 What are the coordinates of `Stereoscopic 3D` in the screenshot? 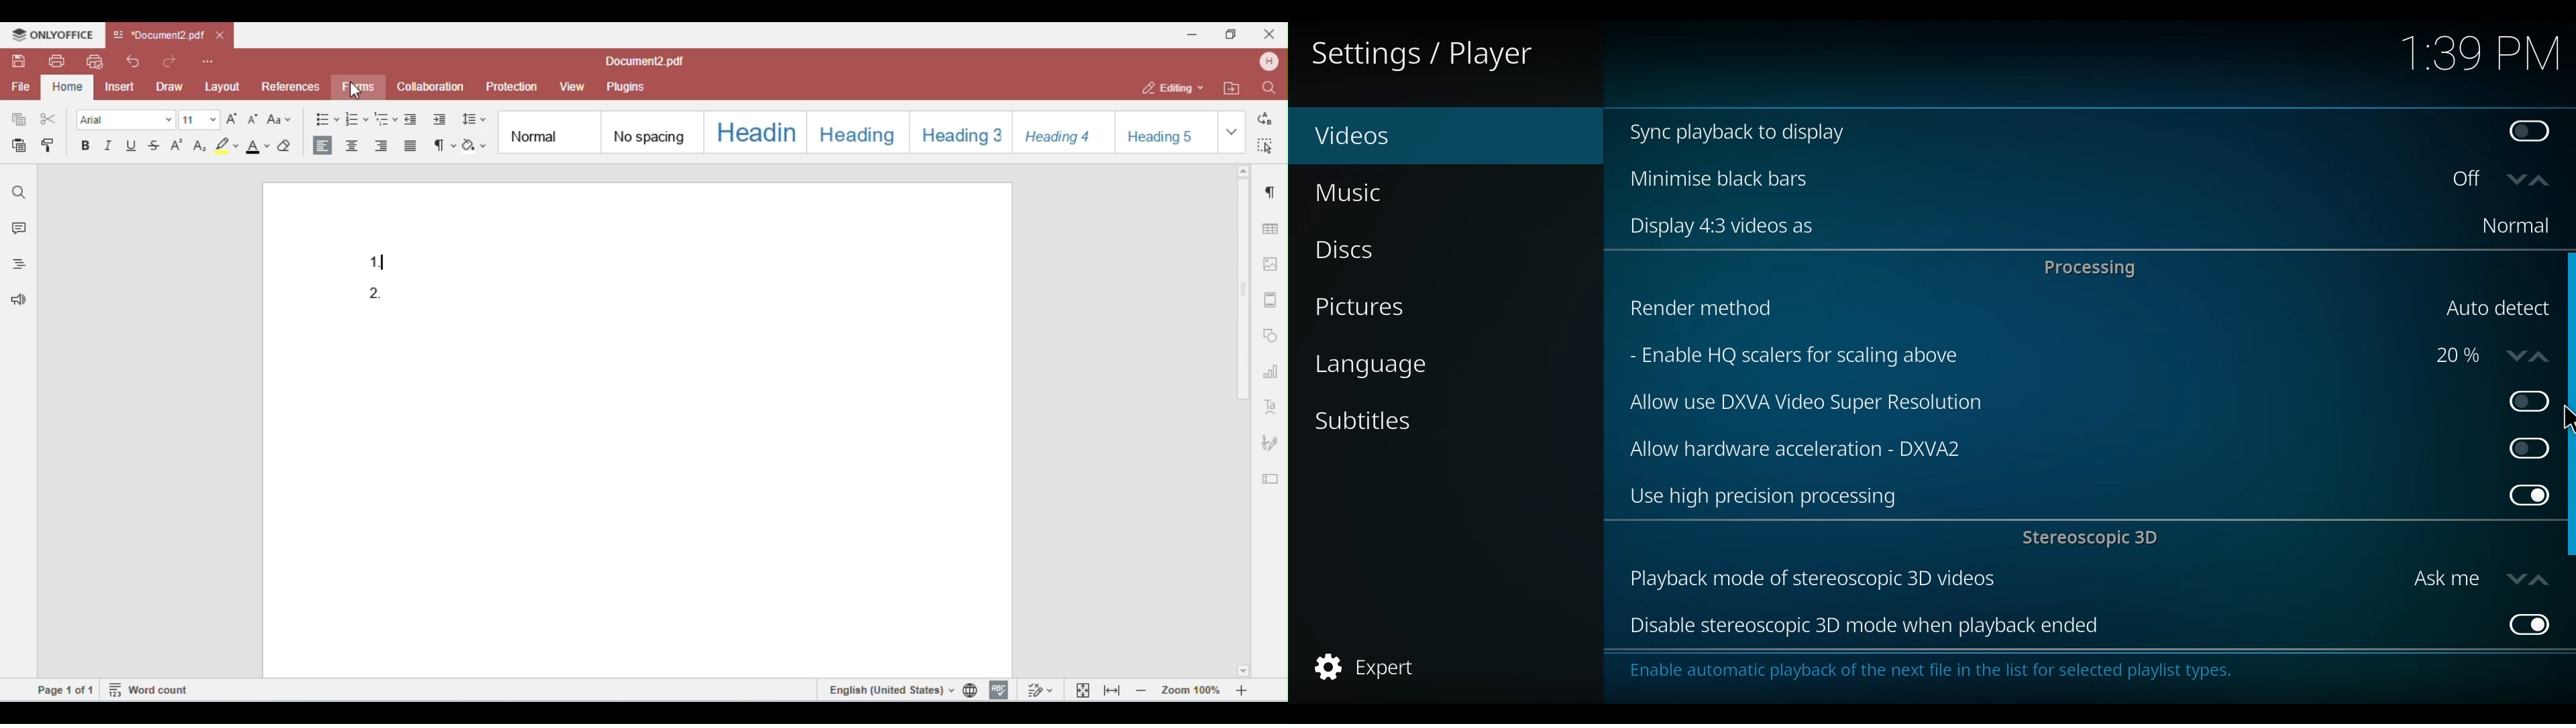 It's located at (2094, 540).